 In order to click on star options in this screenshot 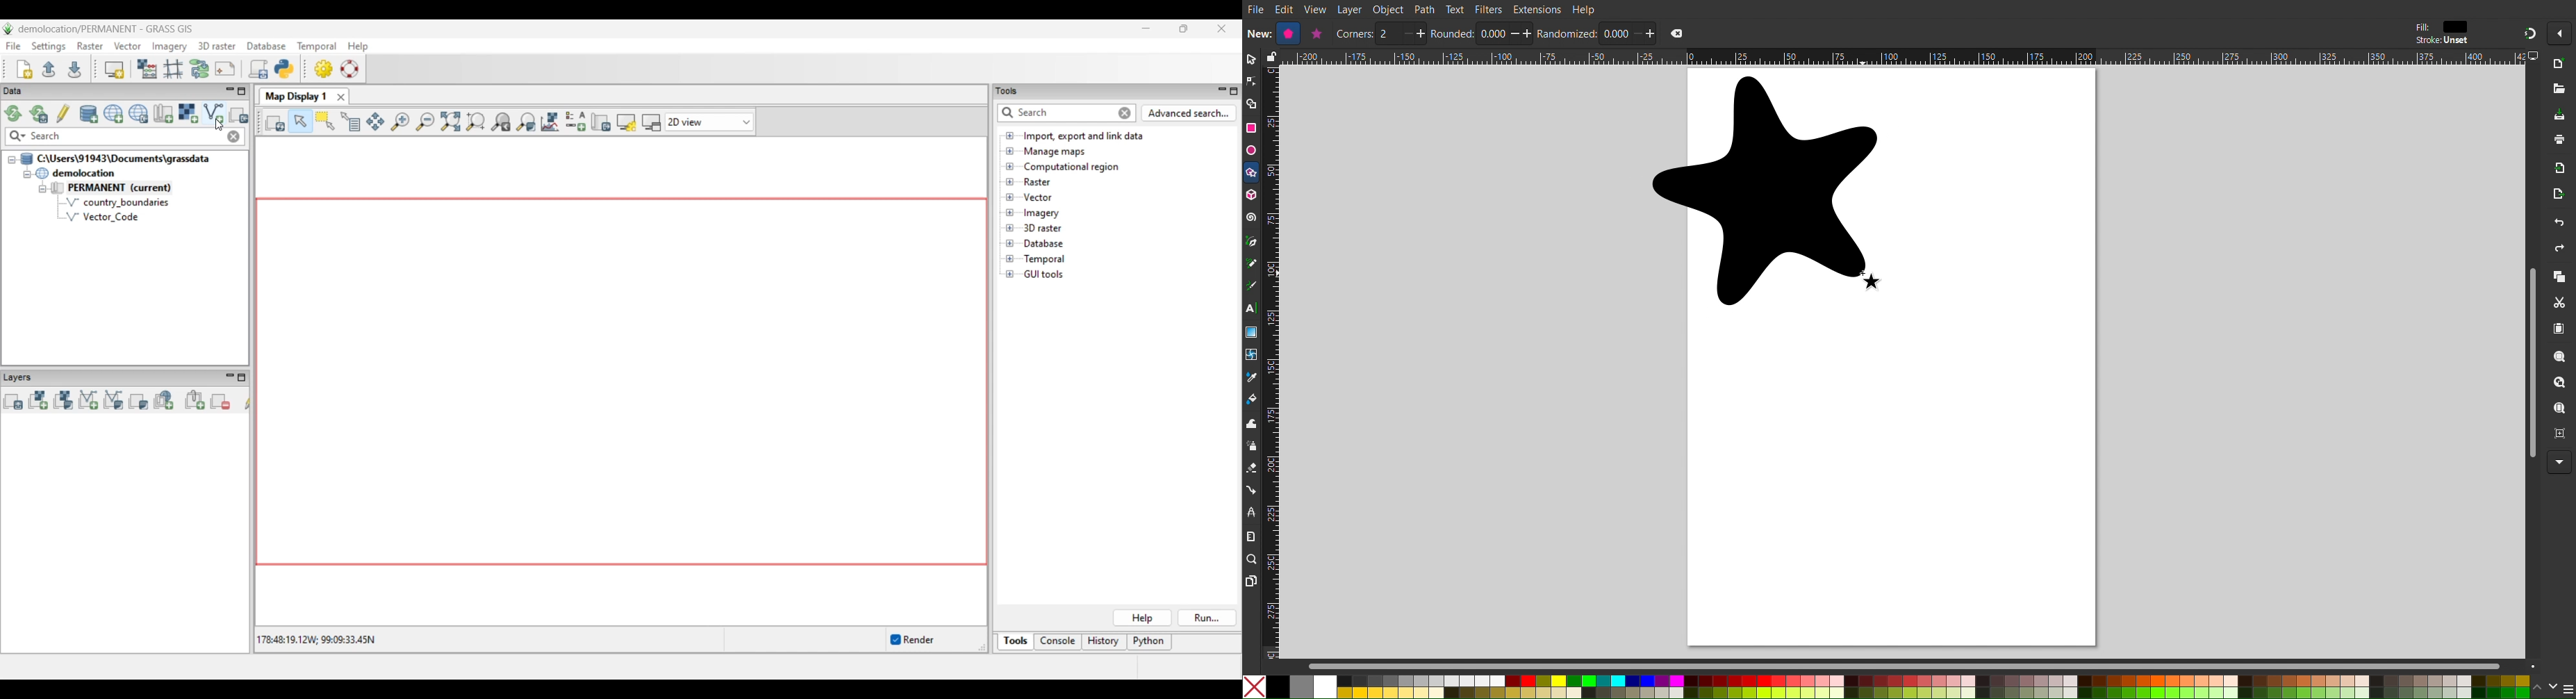, I will do `click(1286, 33)`.